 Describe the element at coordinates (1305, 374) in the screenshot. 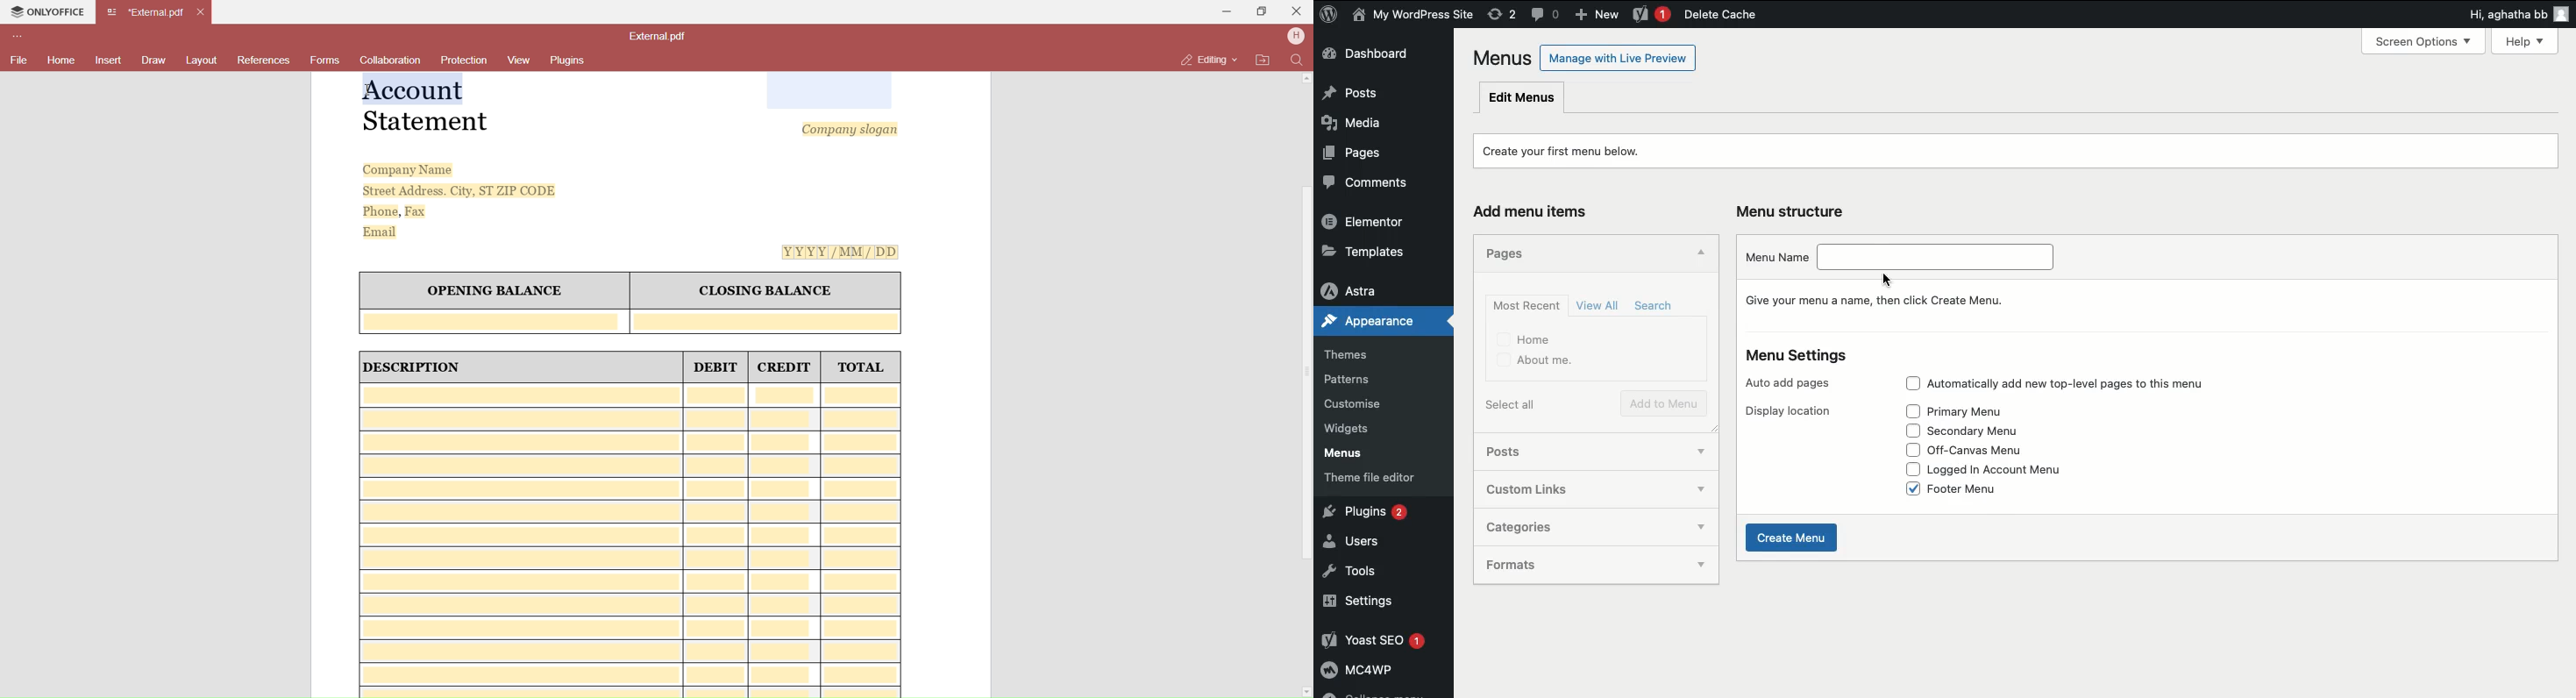

I see `Scroll Bar` at that location.